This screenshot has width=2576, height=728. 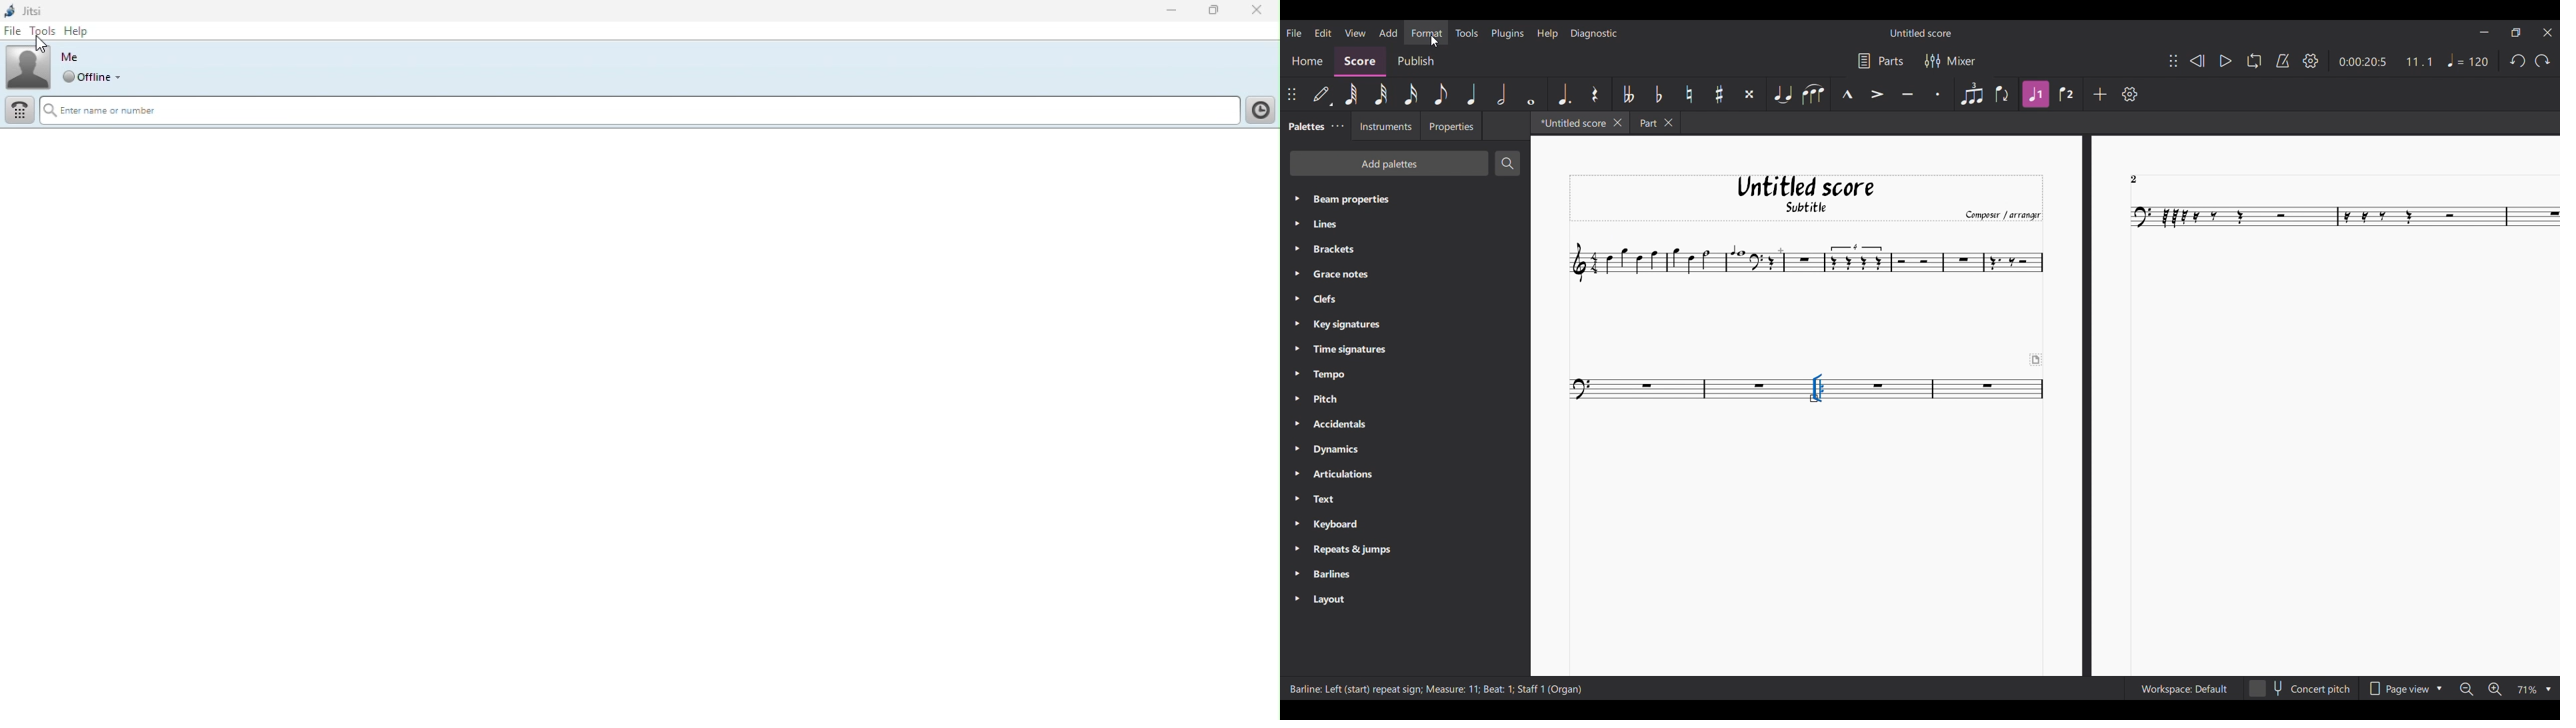 What do you see at coordinates (2035, 95) in the screenshot?
I see `Highlighted due to current selection` at bounding box center [2035, 95].